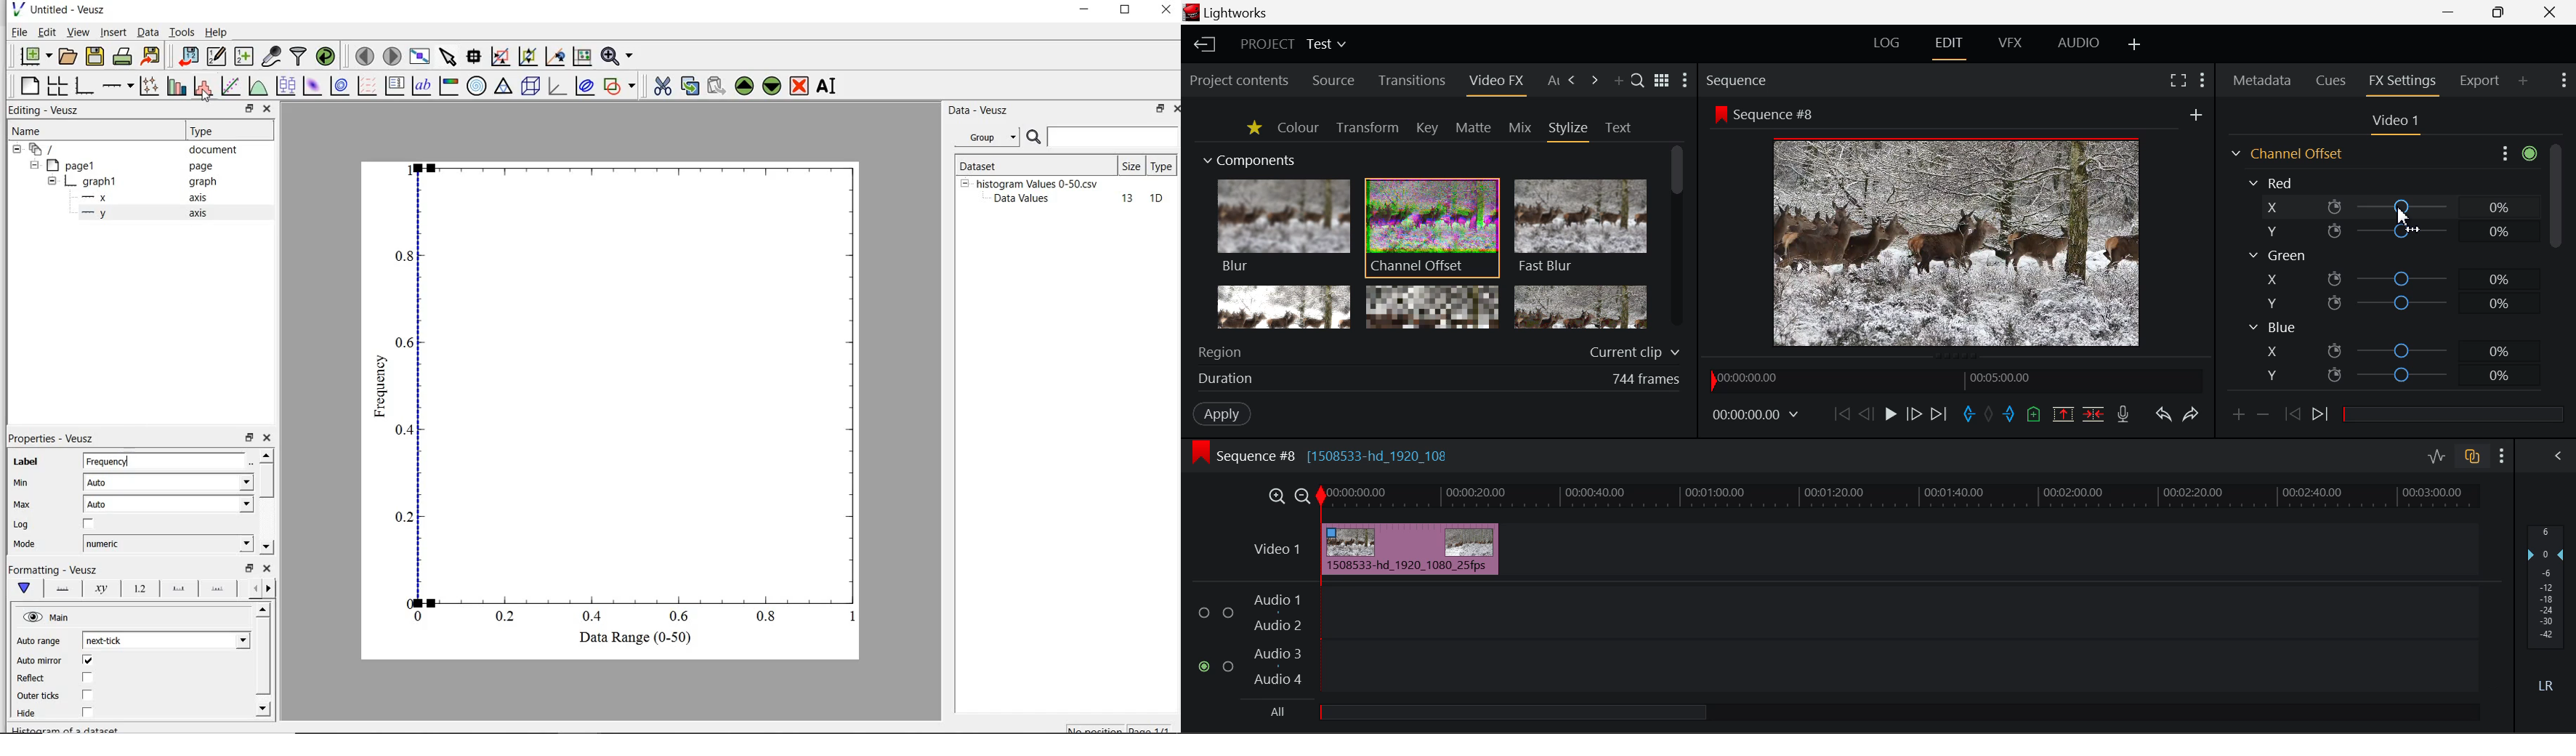  Describe the element at coordinates (828, 86) in the screenshot. I see `rename the selected widget` at that location.